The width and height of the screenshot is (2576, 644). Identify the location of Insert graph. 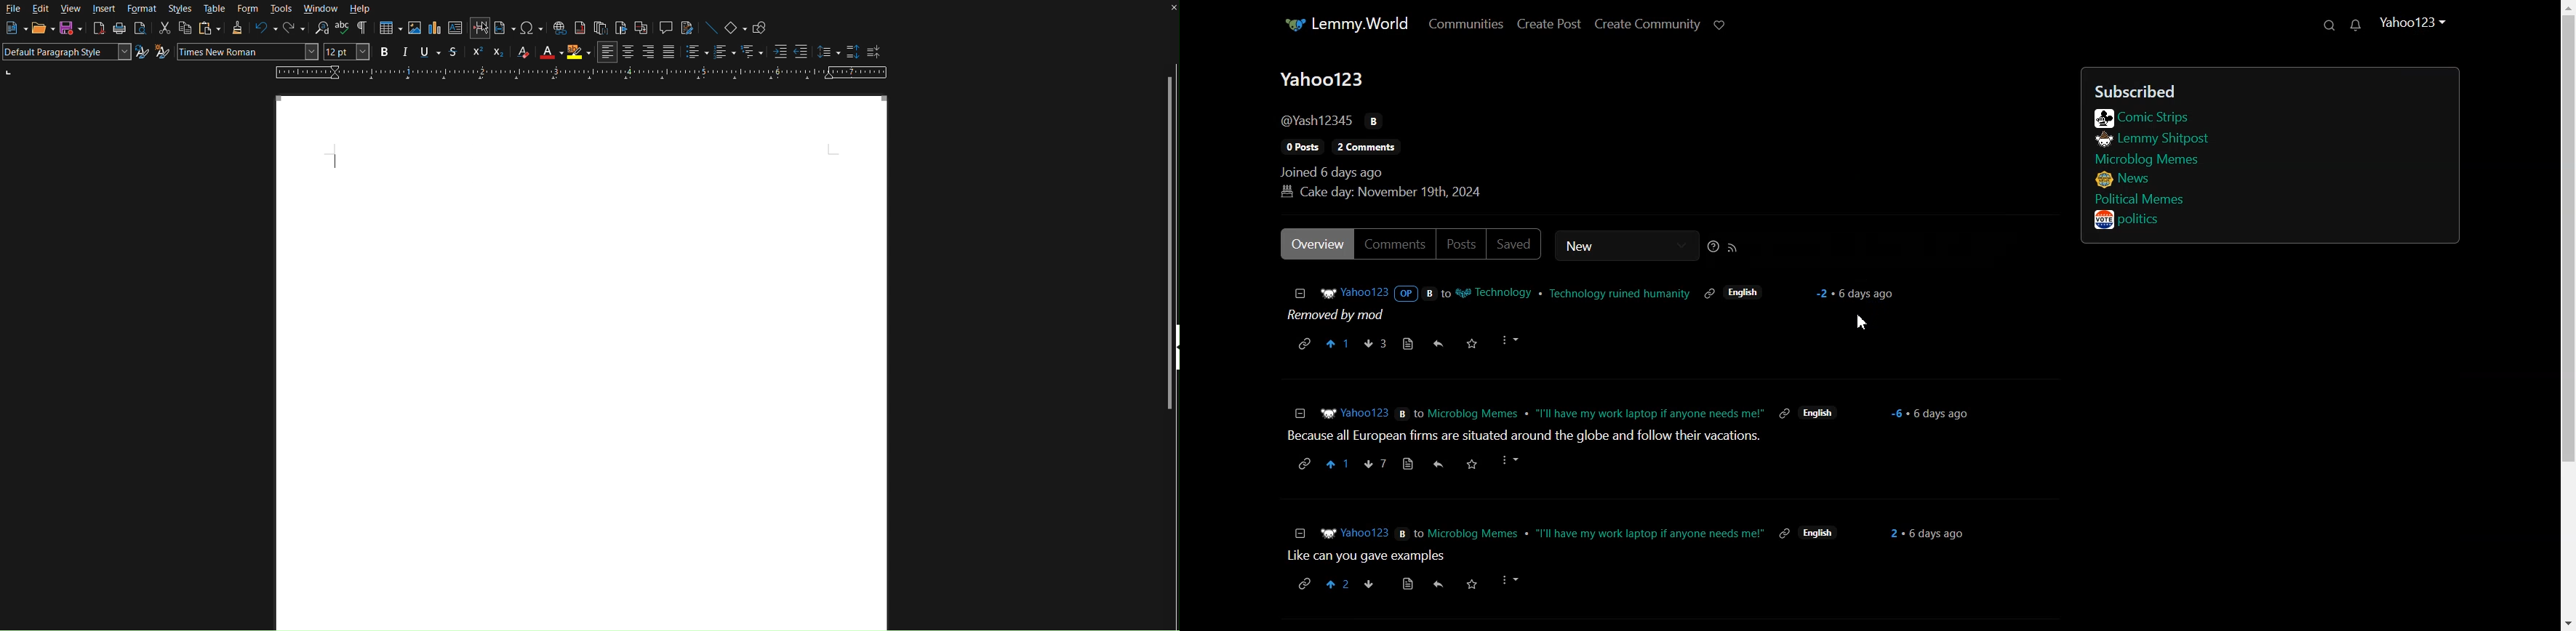
(434, 30).